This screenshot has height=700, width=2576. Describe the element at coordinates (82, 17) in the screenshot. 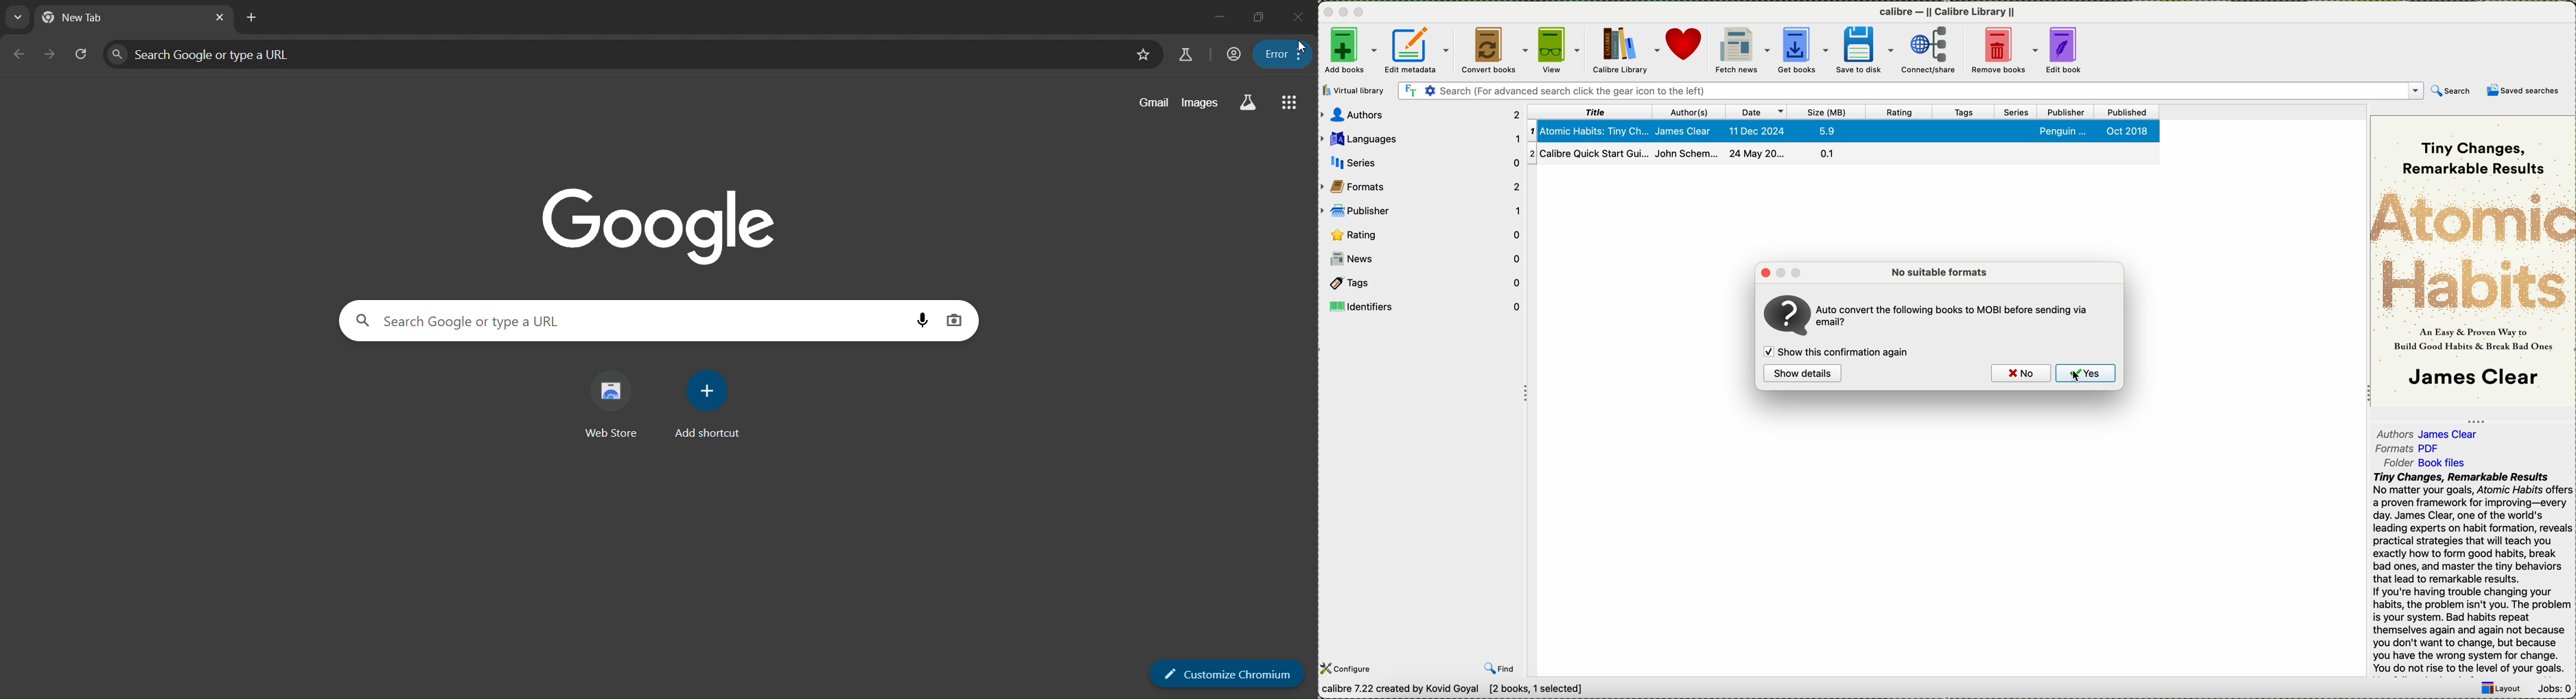

I see `current tab` at that location.